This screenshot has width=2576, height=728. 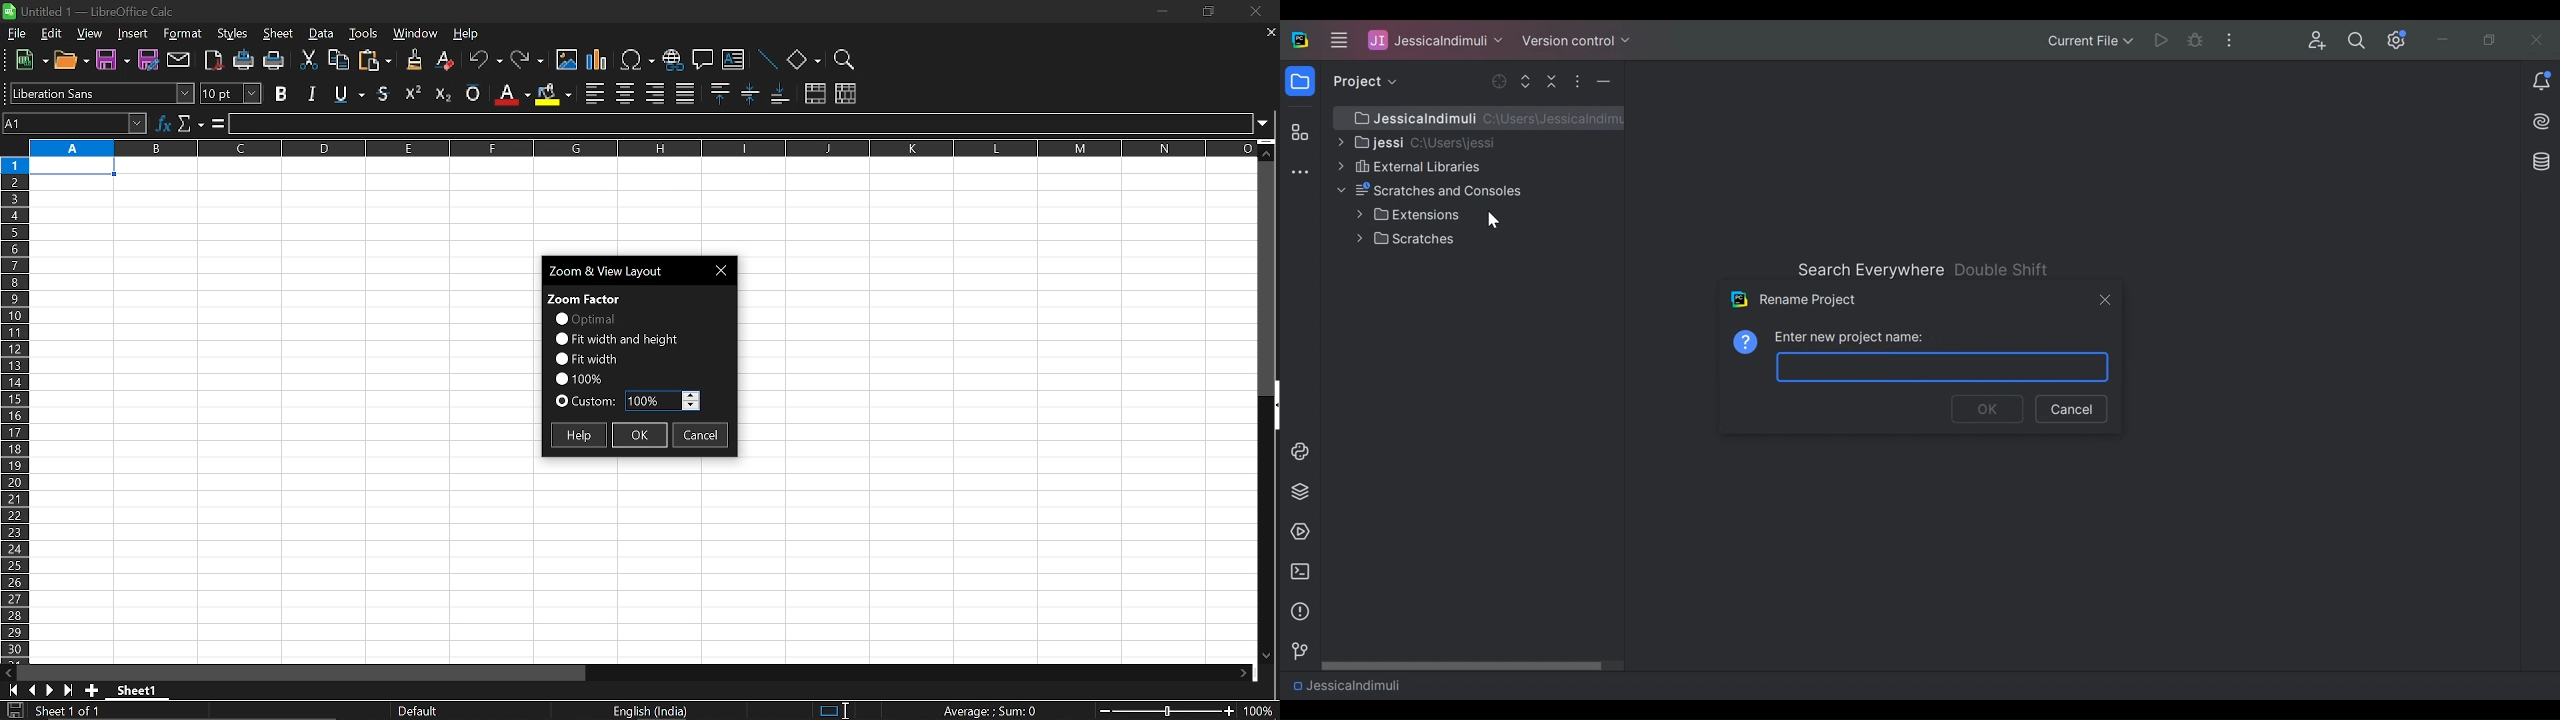 What do you see at coordinates (585, 297) in the screenshot?
I see `zoom factor` at bounding box center [585, 297].